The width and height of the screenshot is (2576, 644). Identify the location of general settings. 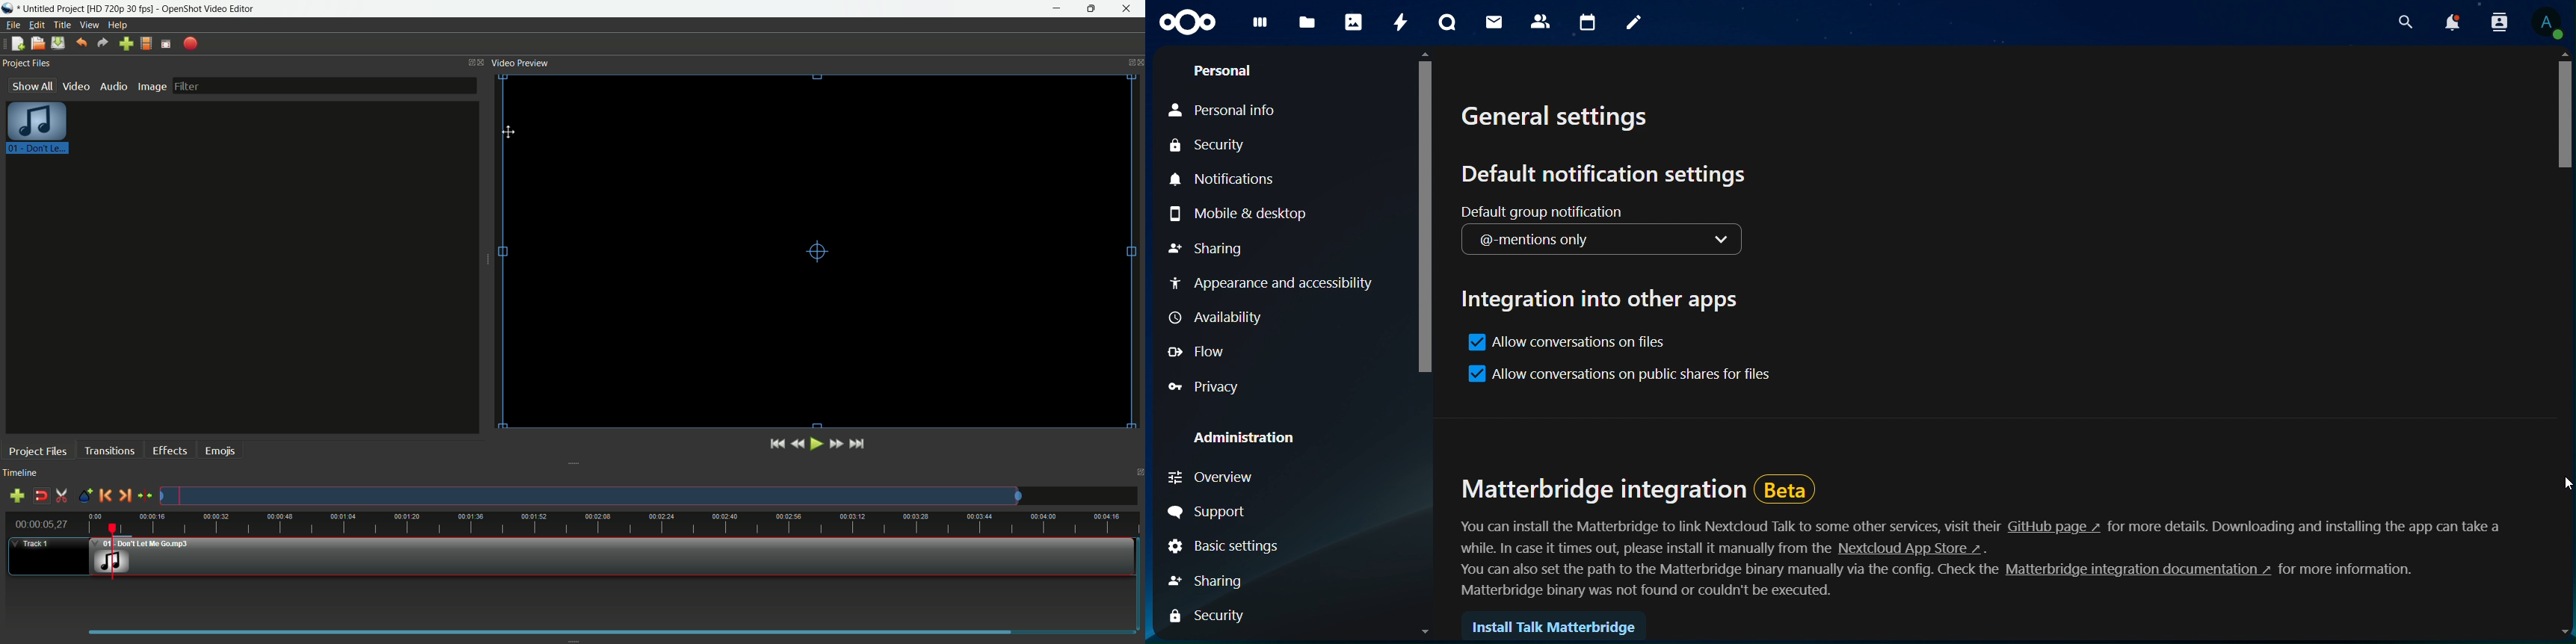
(1564, 120).